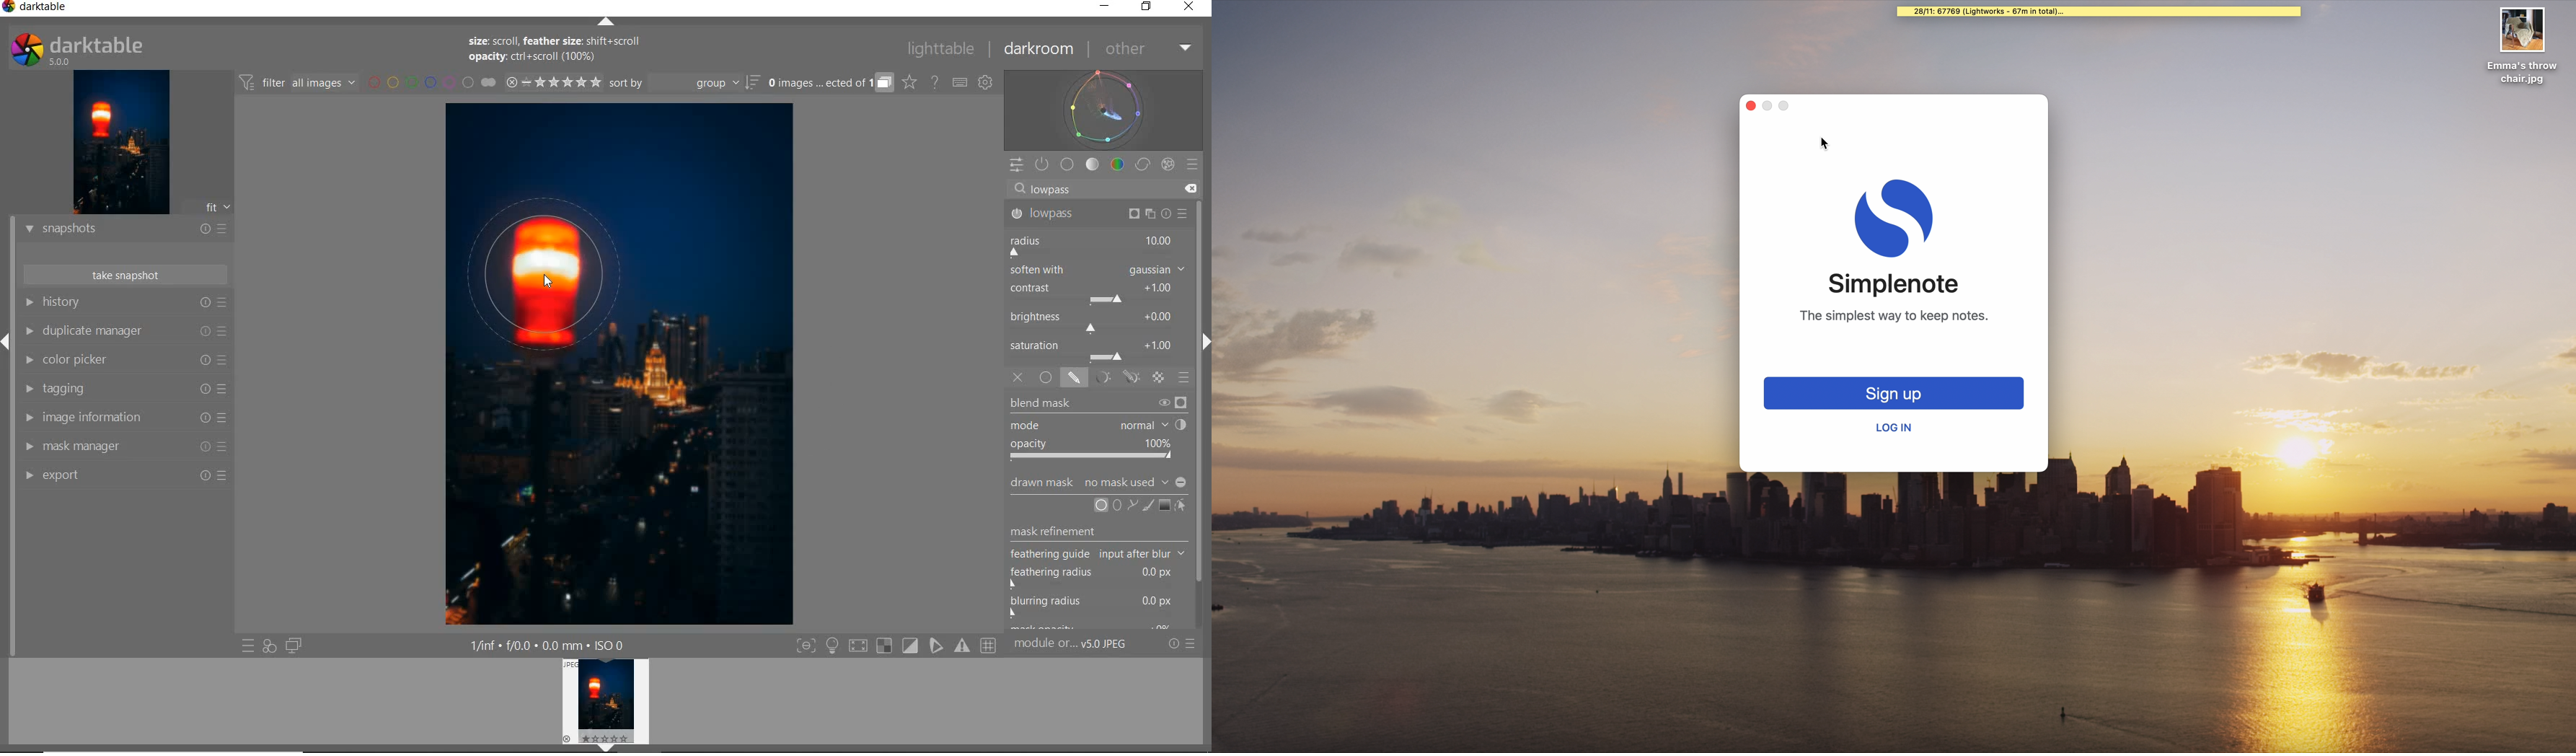  What do you see at coordinates (2523, 45) in the screenshot?
I see `Emma's throw
chair.jpg` at bounding box center [2523, 45].